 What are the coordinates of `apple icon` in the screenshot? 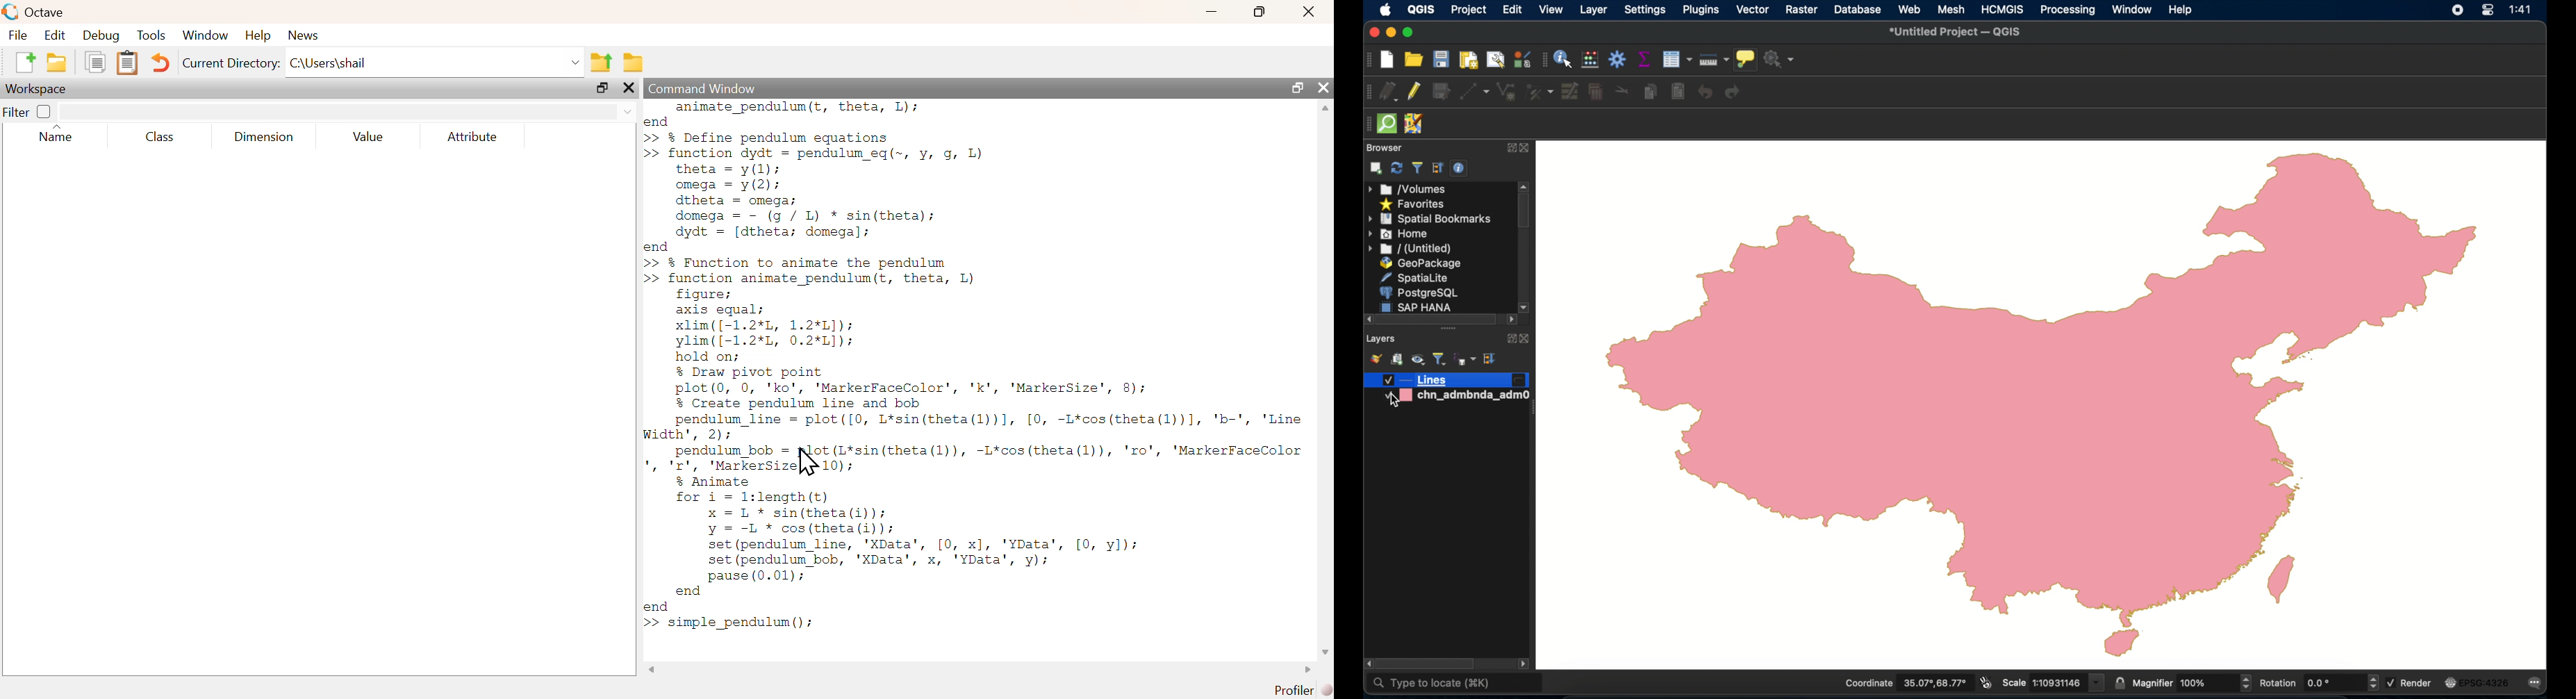 It's located at (1386, 10).